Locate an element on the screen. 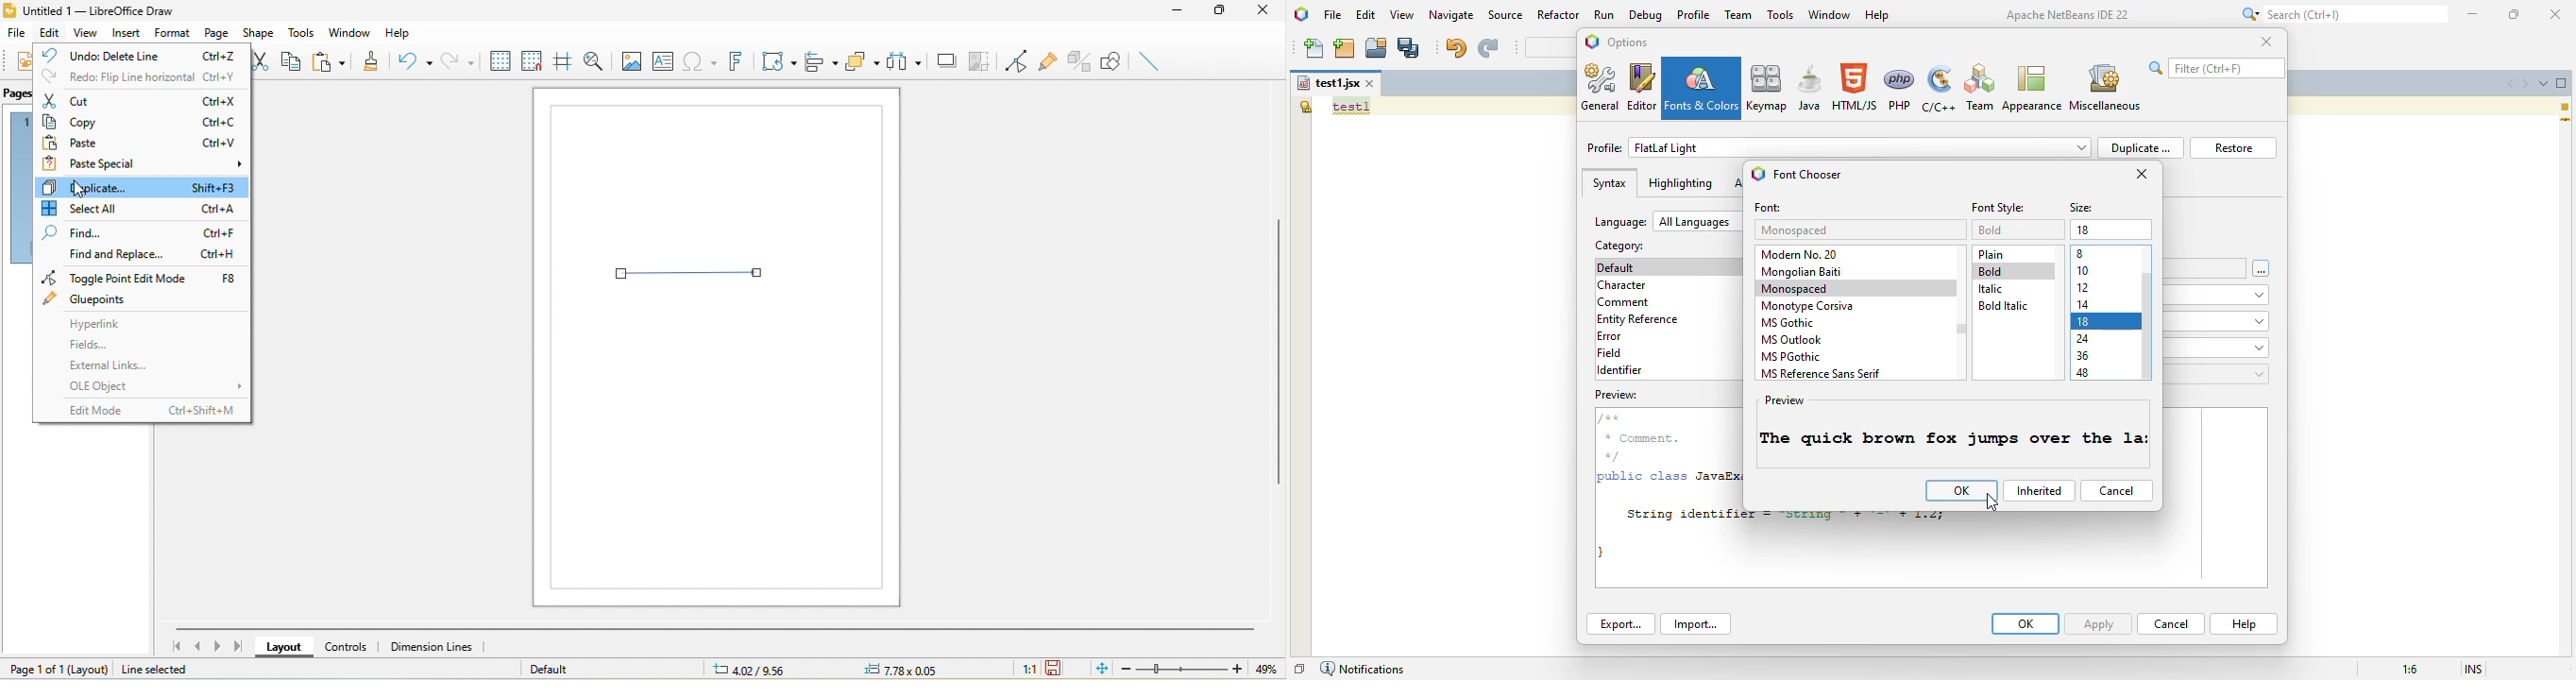 This screenshot has height=700, width=2576. Team is located at coordinates (1979, 88).